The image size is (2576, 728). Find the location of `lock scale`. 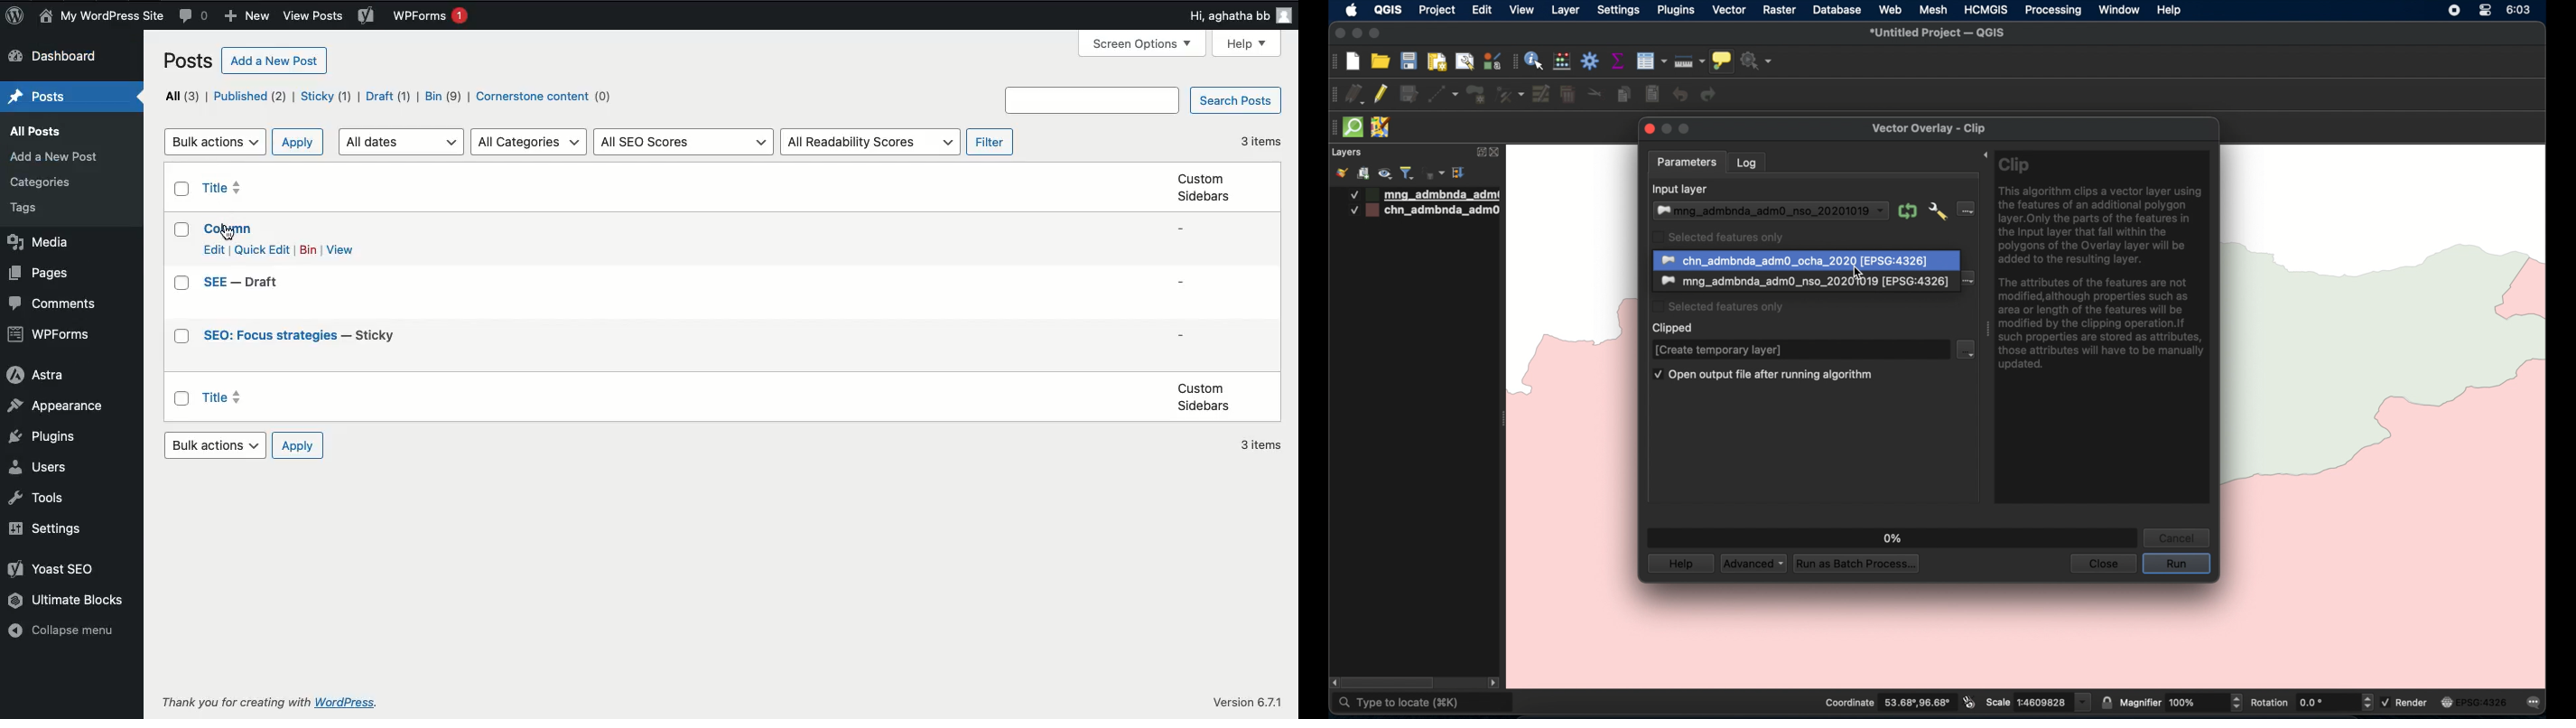

lock scale is located at coordinates (2106, 701).